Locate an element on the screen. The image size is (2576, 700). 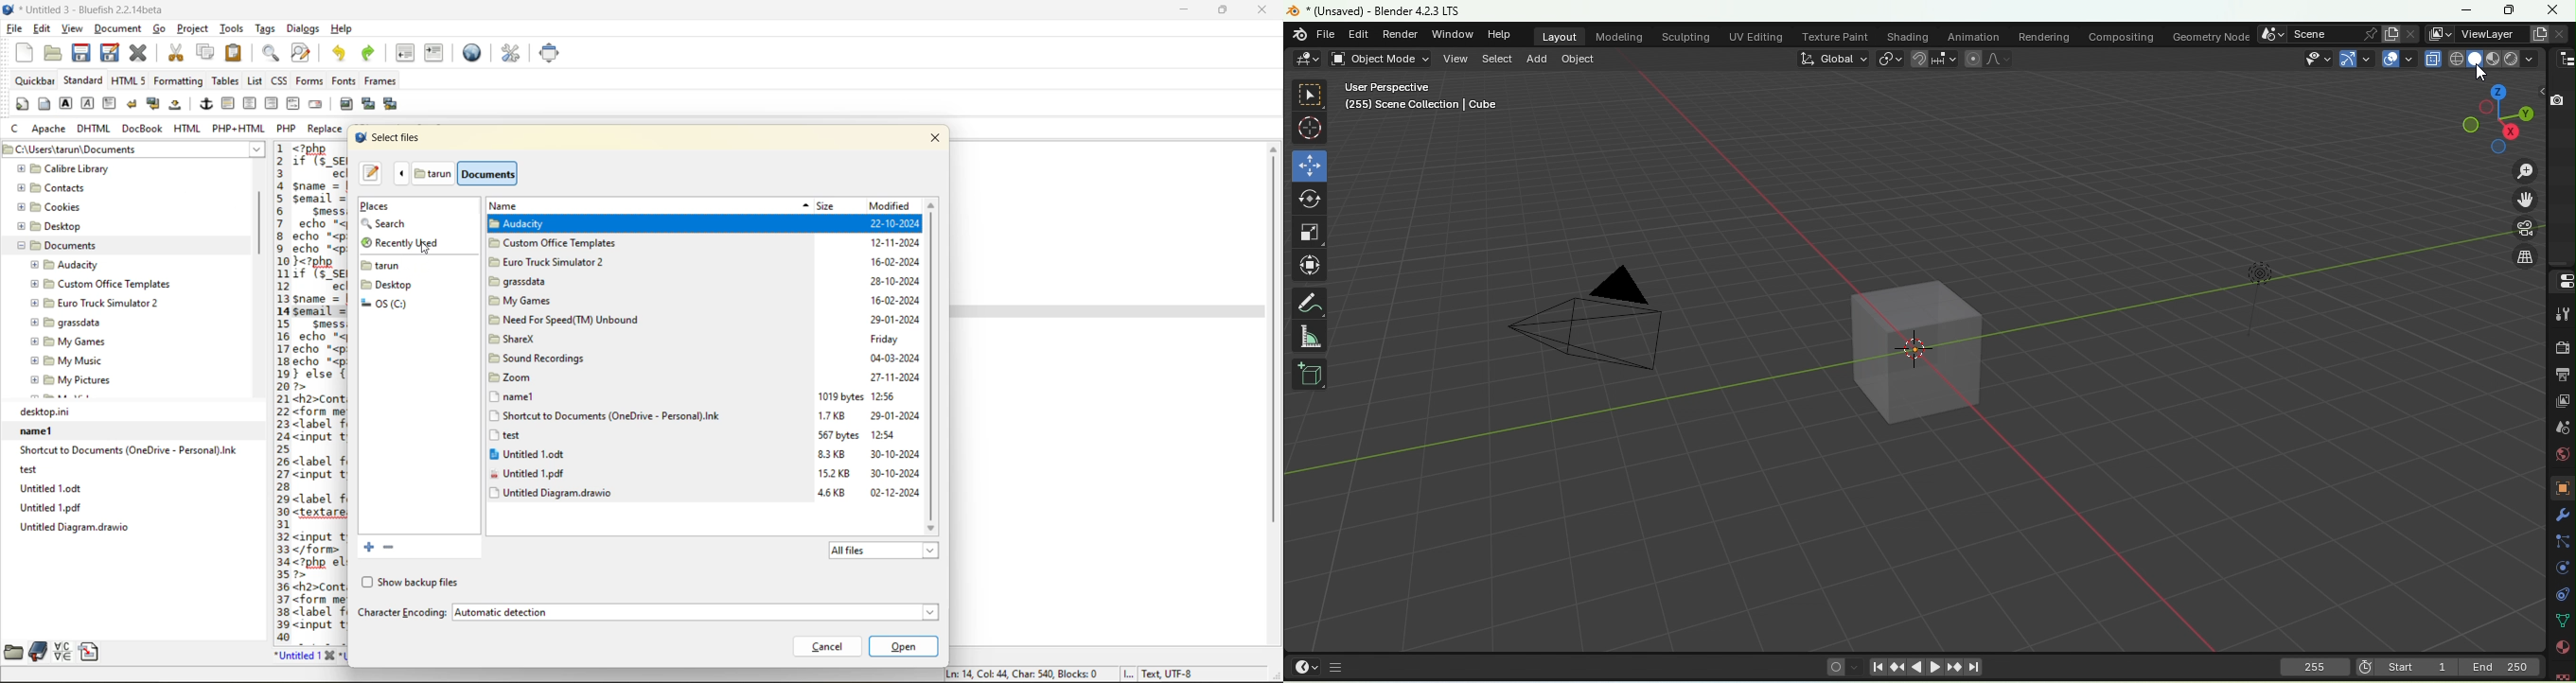
html is located at coordinates (188, 130).